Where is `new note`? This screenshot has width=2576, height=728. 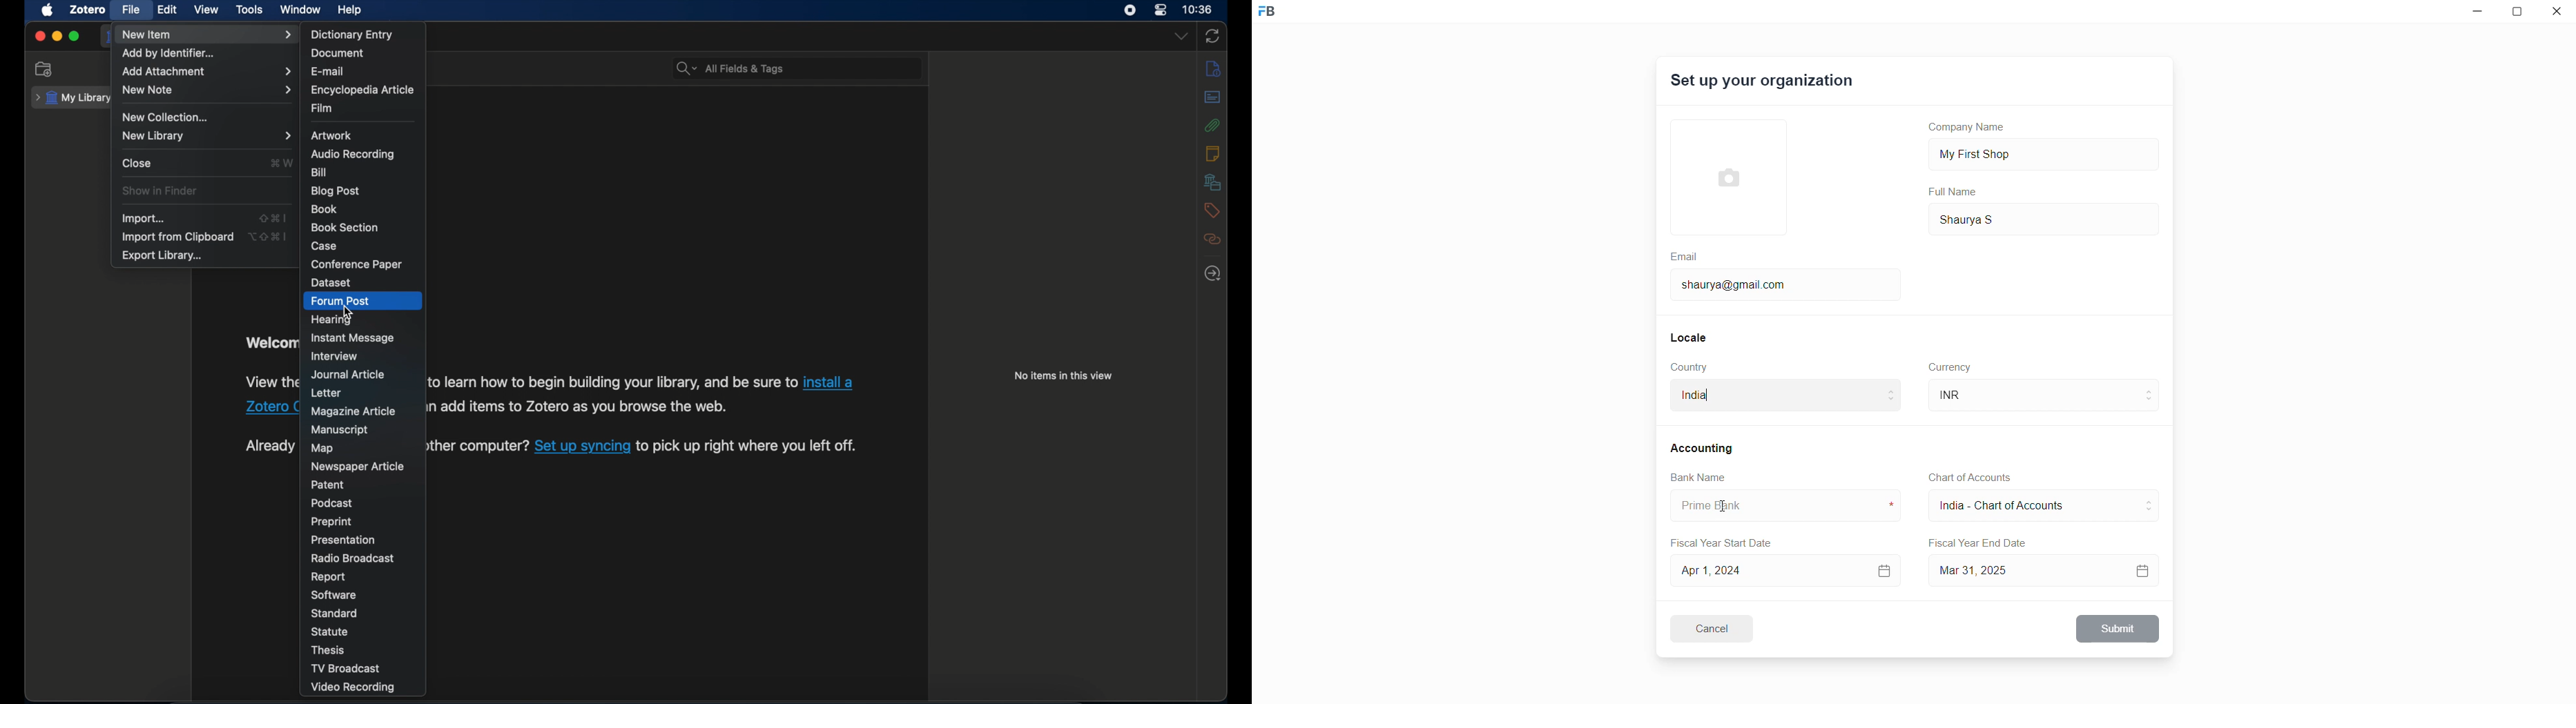
new note is located at coordinates (208, 90).